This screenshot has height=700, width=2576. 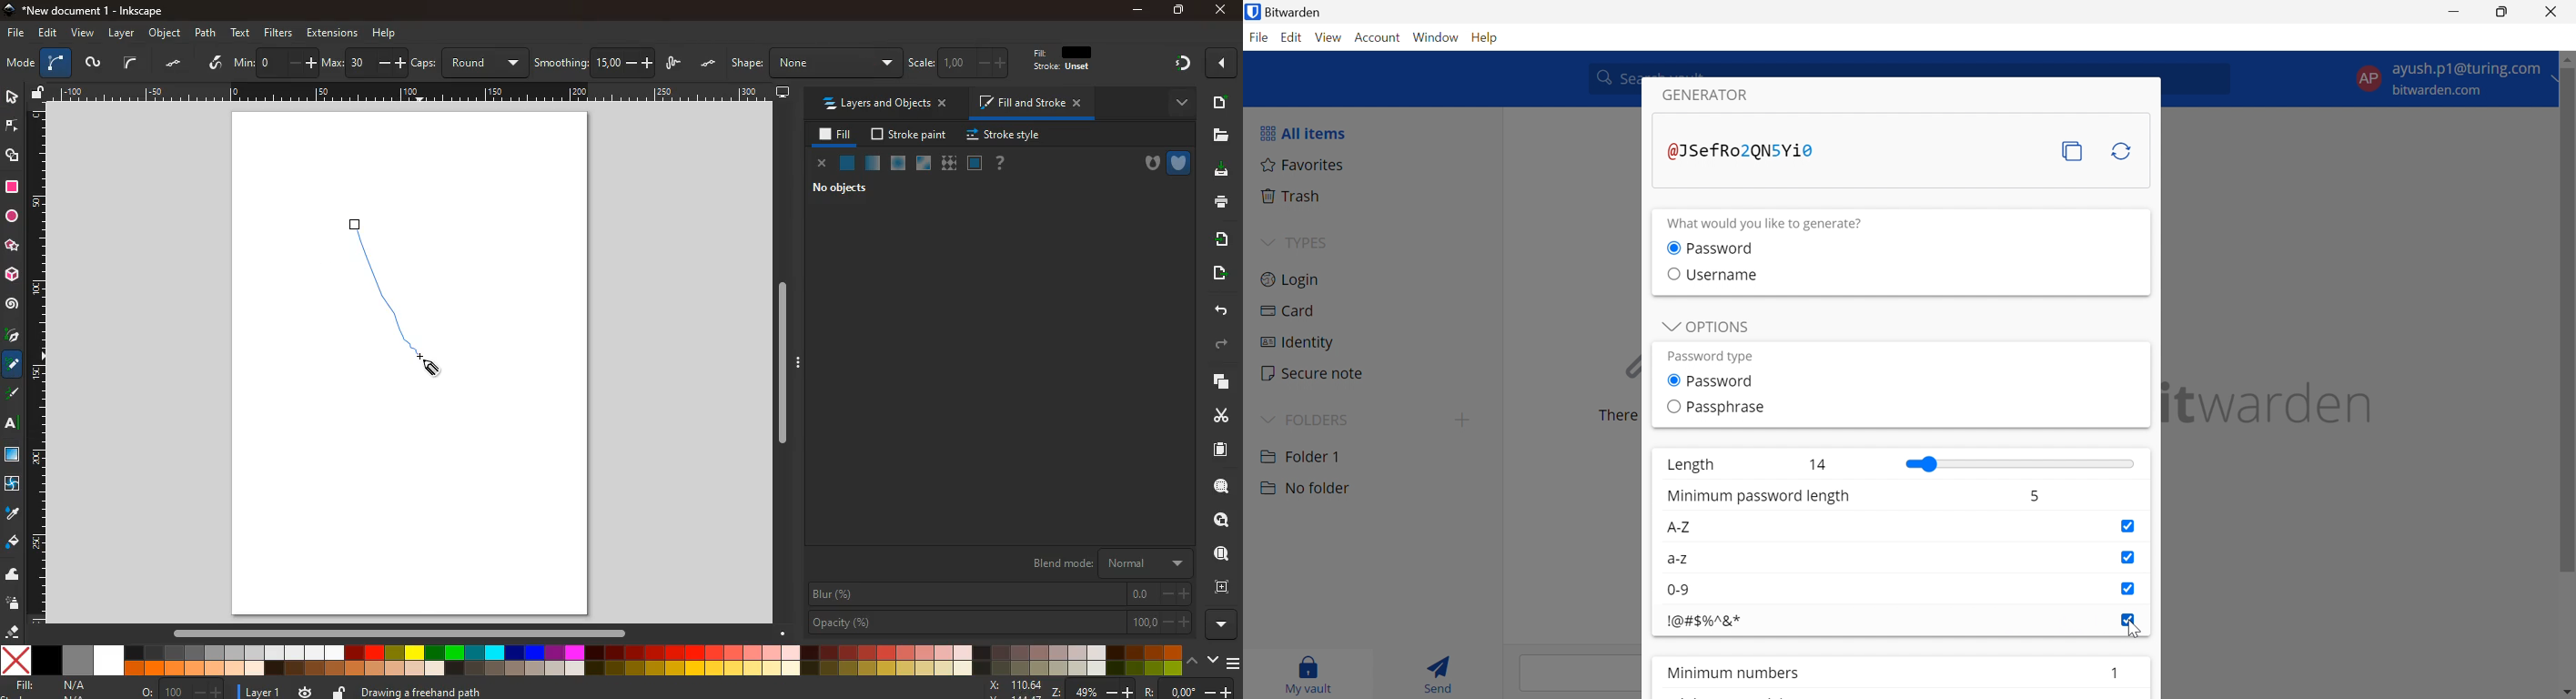 I want to click on stroke style, so click(x=1006, y=136).